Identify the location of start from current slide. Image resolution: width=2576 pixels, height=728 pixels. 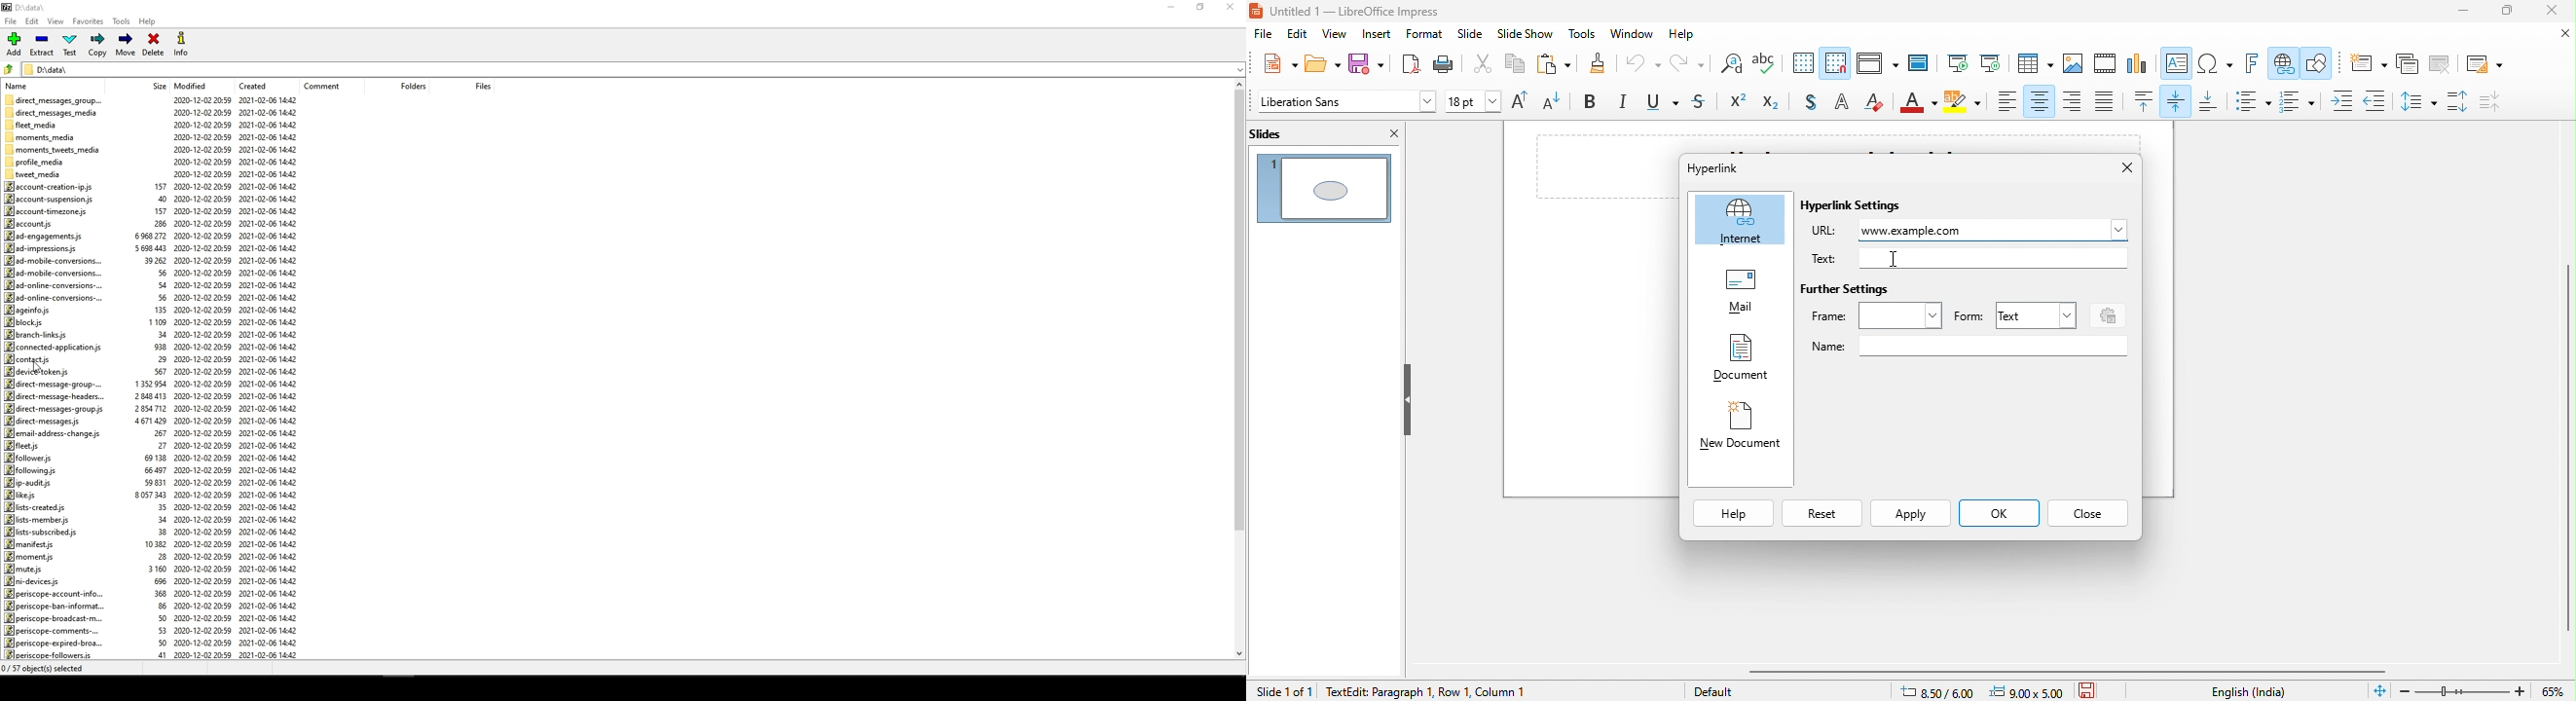
(1990, 63).